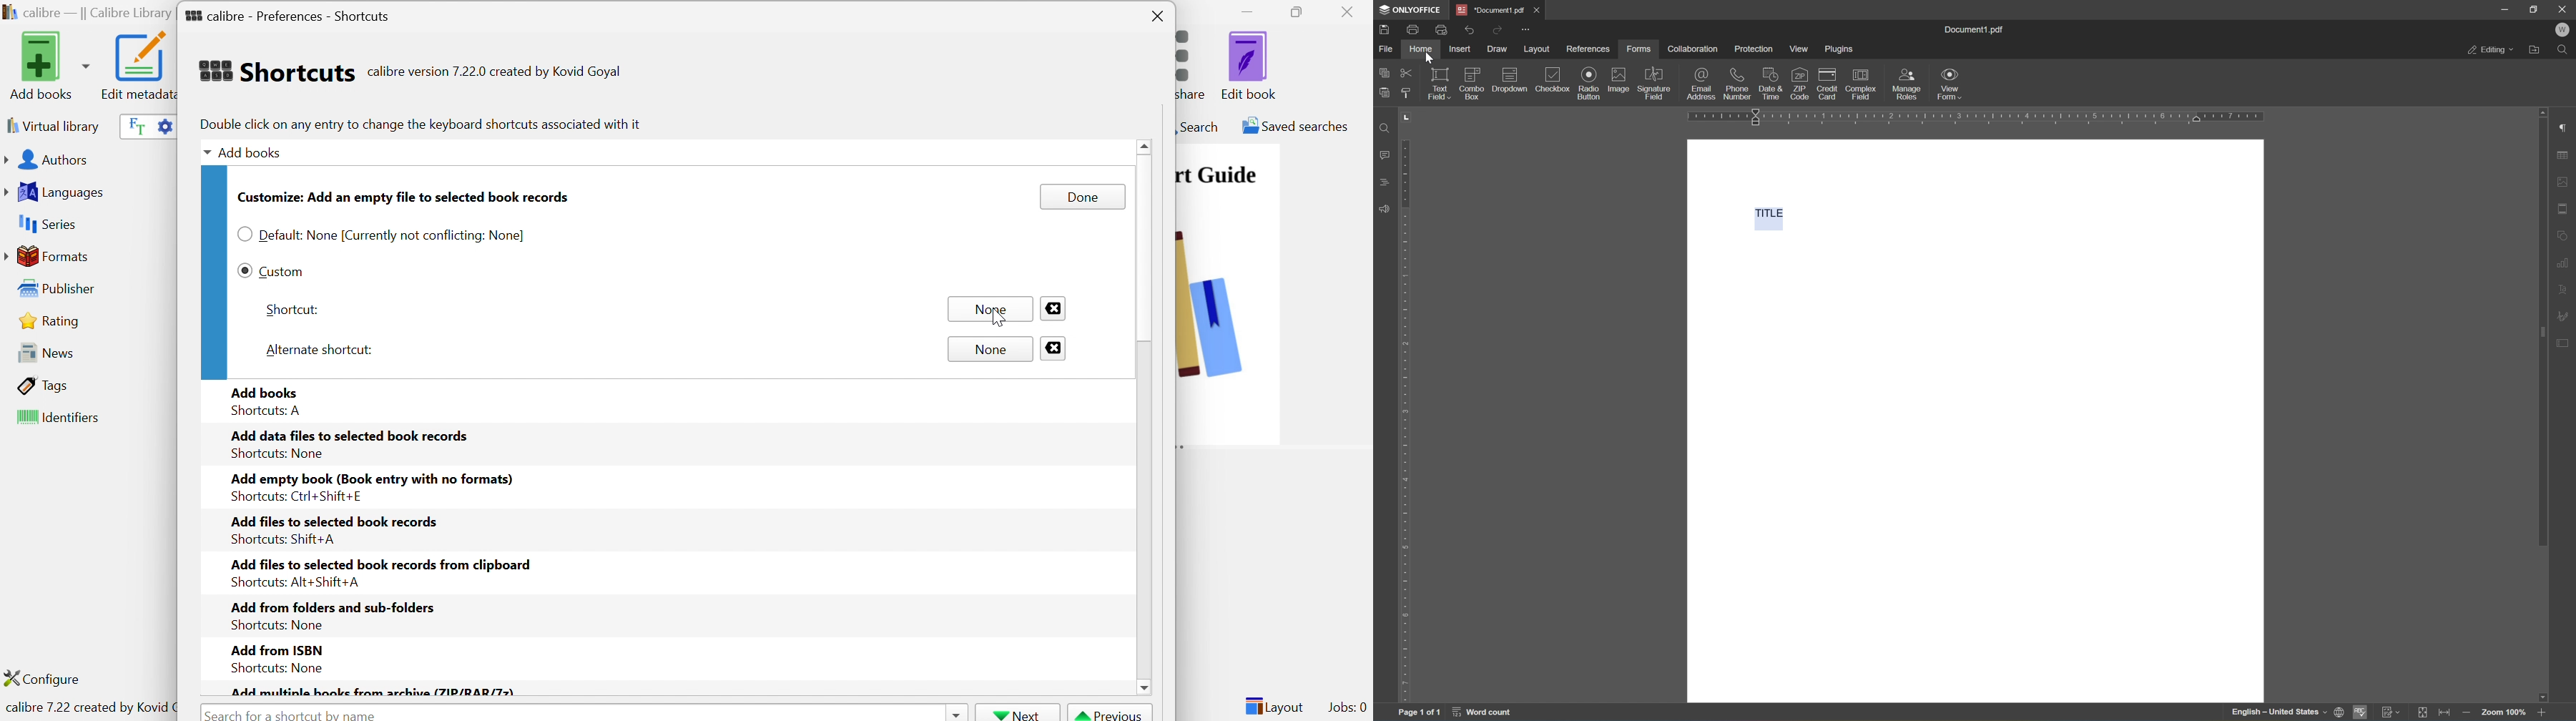  What do you see at coordinates (1383, 156) in the screenshot?
I see `comments` at bounding box center [1383, 156].